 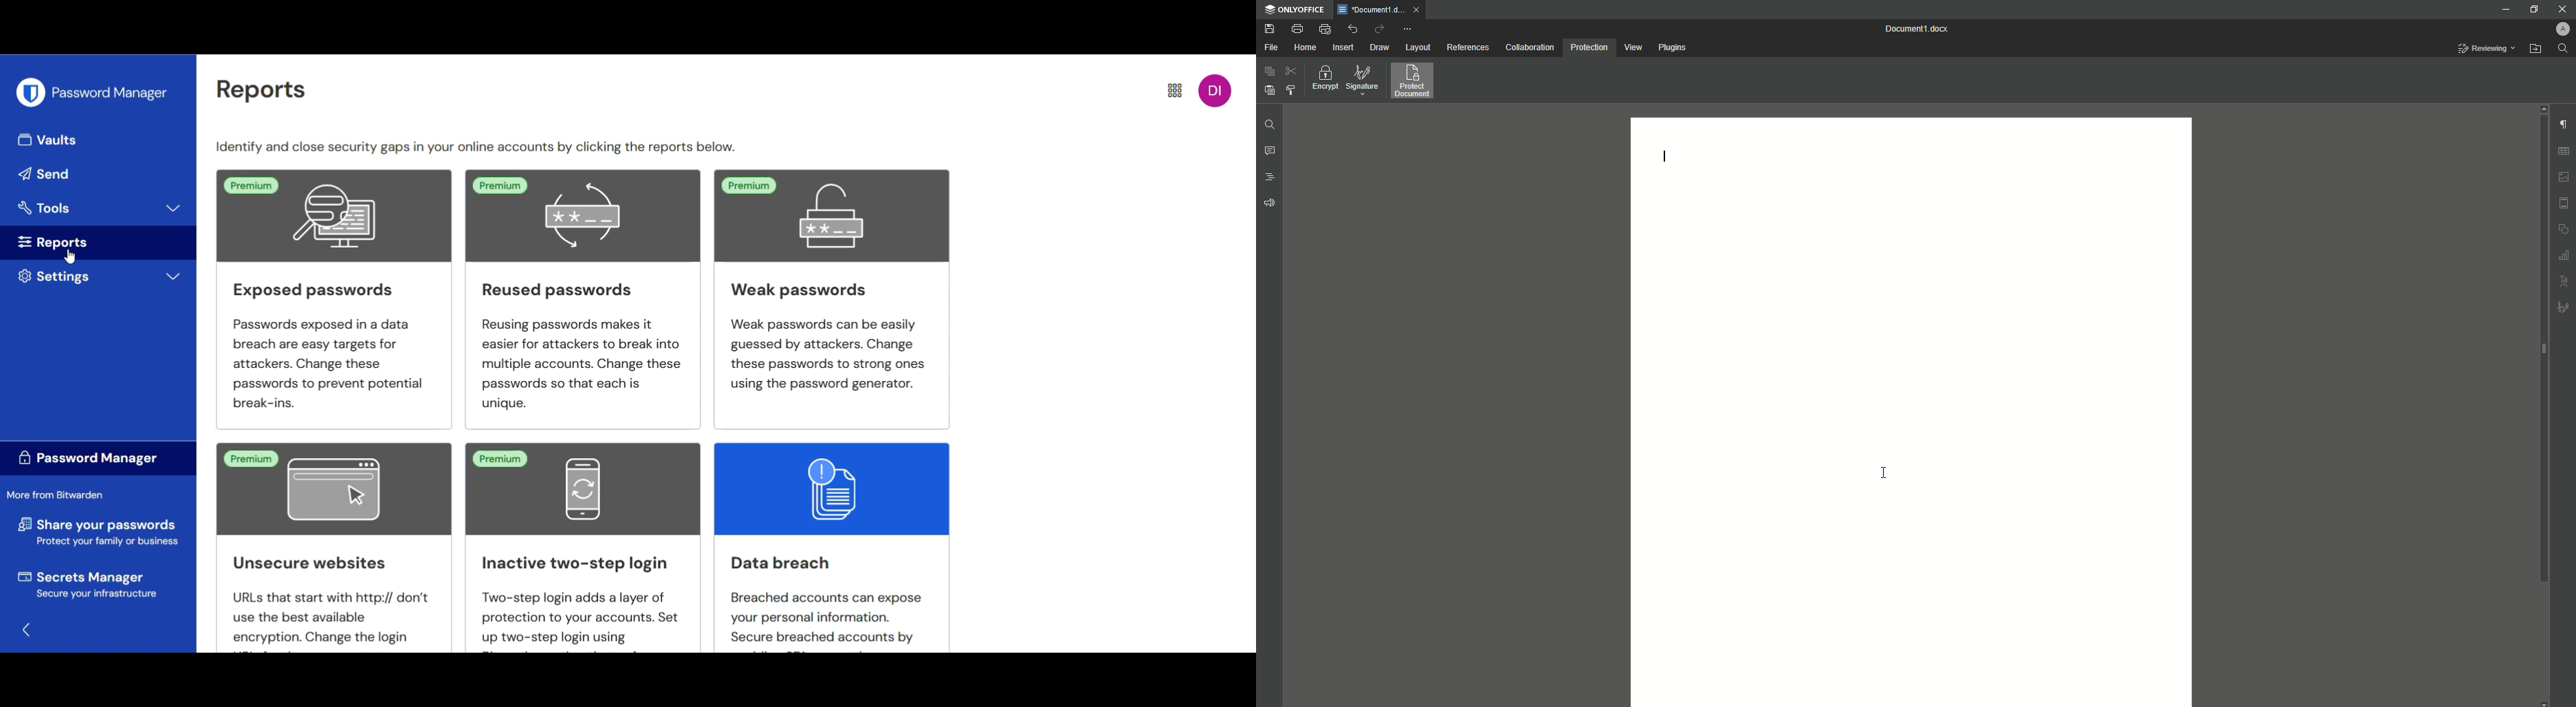 What do you see at coordinates (2565, 177) in the screenshot?
I see `Image settings` at bounding box center [2565, 177].